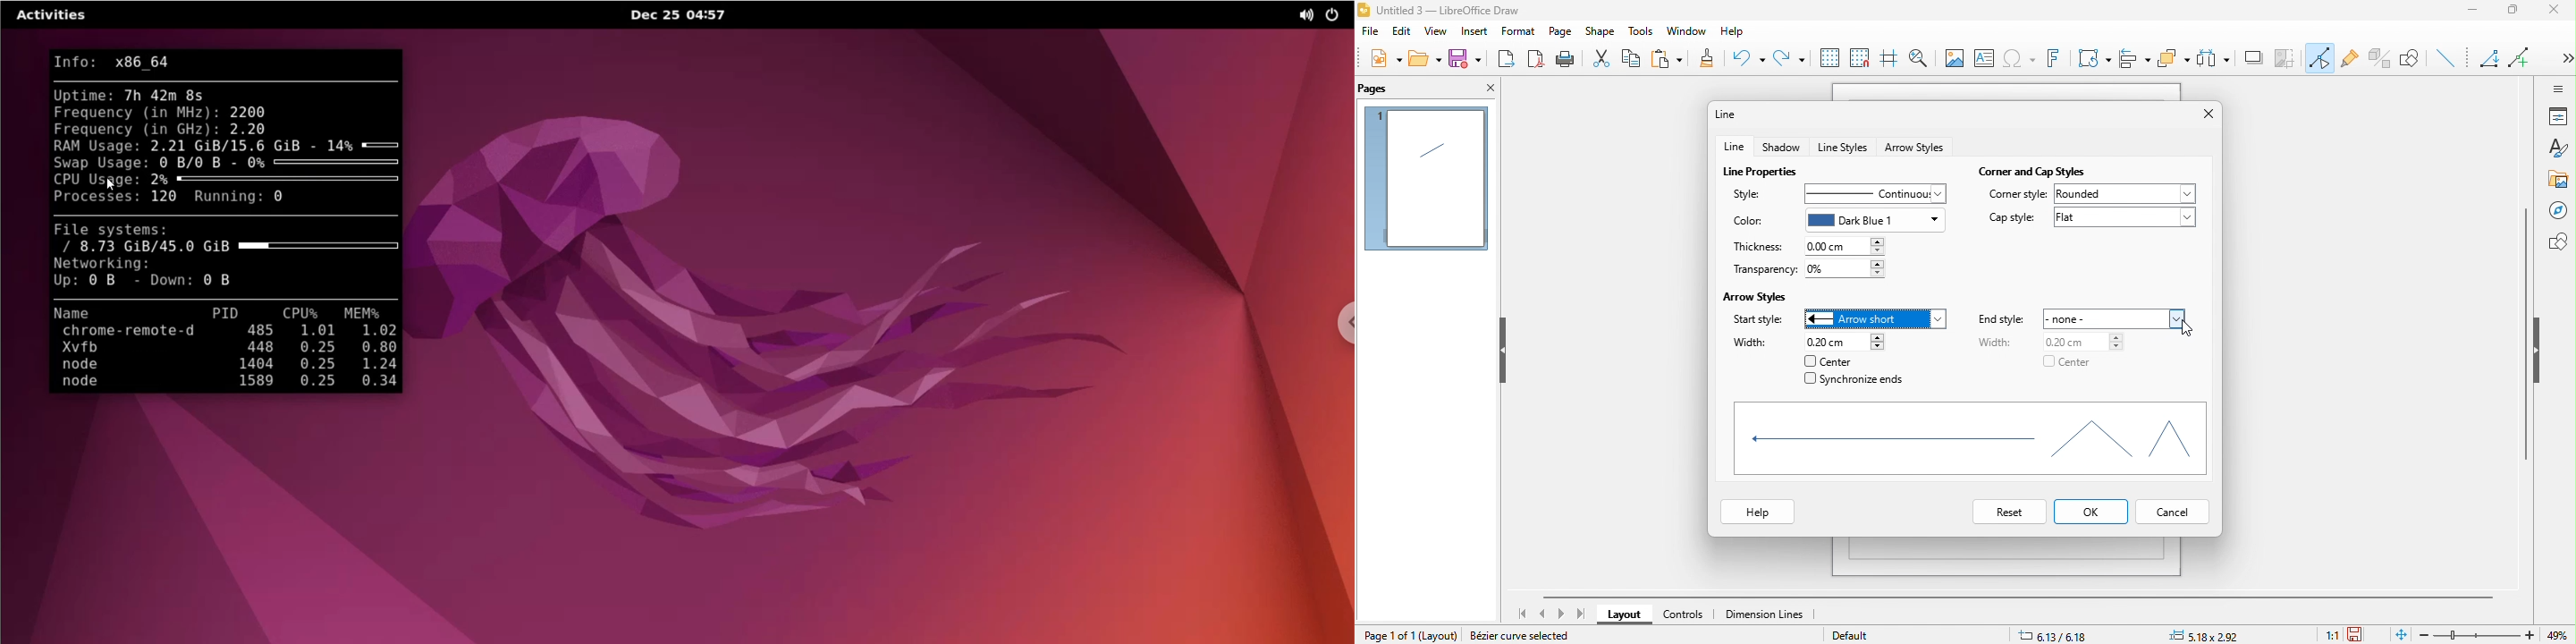 This screenshot has width=2576, height=644. Describe the element at coordinates (2118, 317) in the screenshot. I see `none` at that location.